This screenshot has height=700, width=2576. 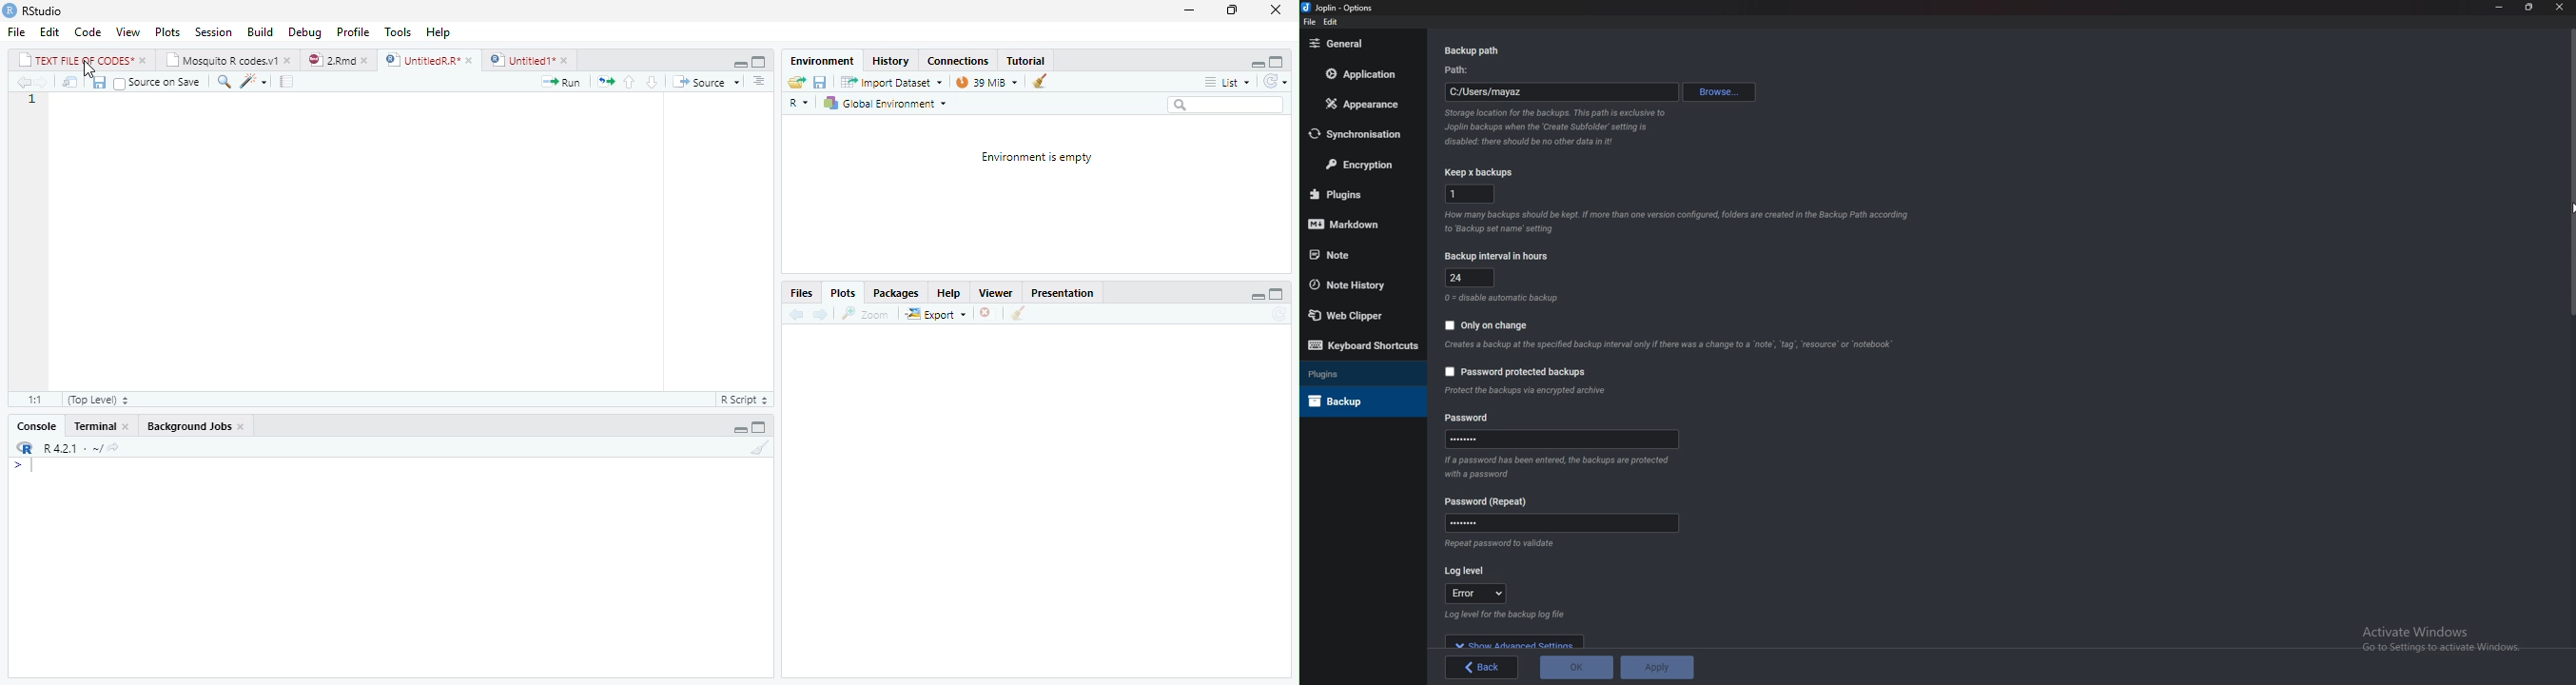 What do you see at coordinates (1496, 544) in the screenshot?
I see `Info on password` at bounding box center [1496, 544].